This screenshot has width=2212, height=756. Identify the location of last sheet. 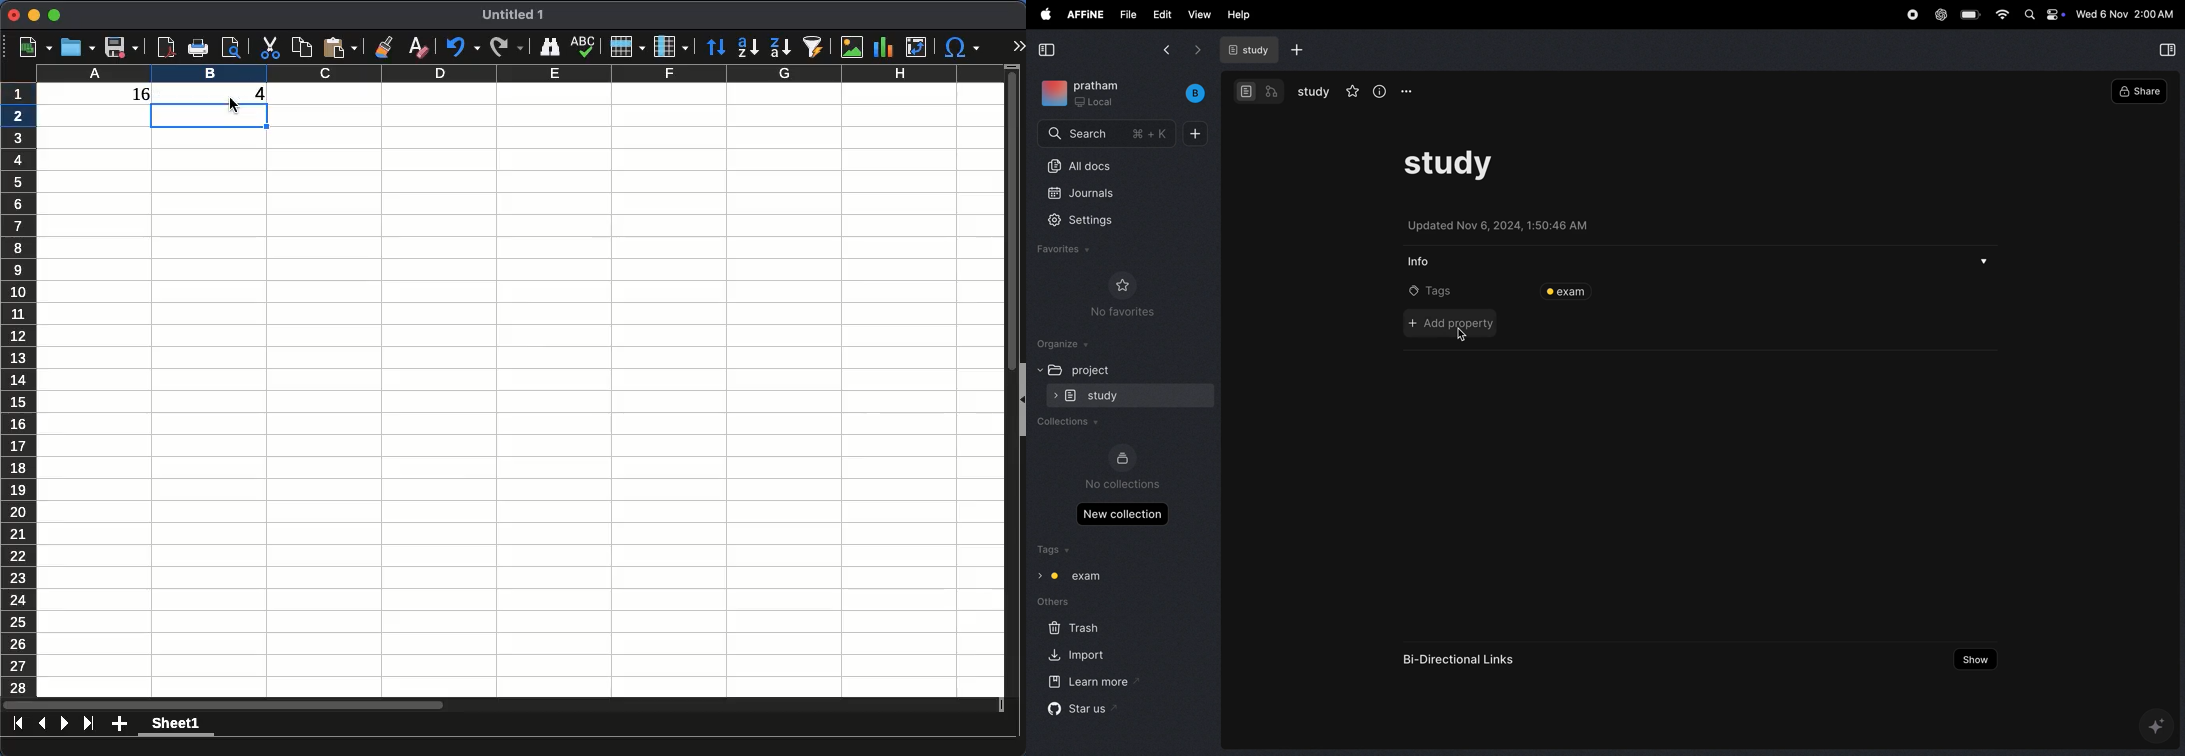
(88, 723).